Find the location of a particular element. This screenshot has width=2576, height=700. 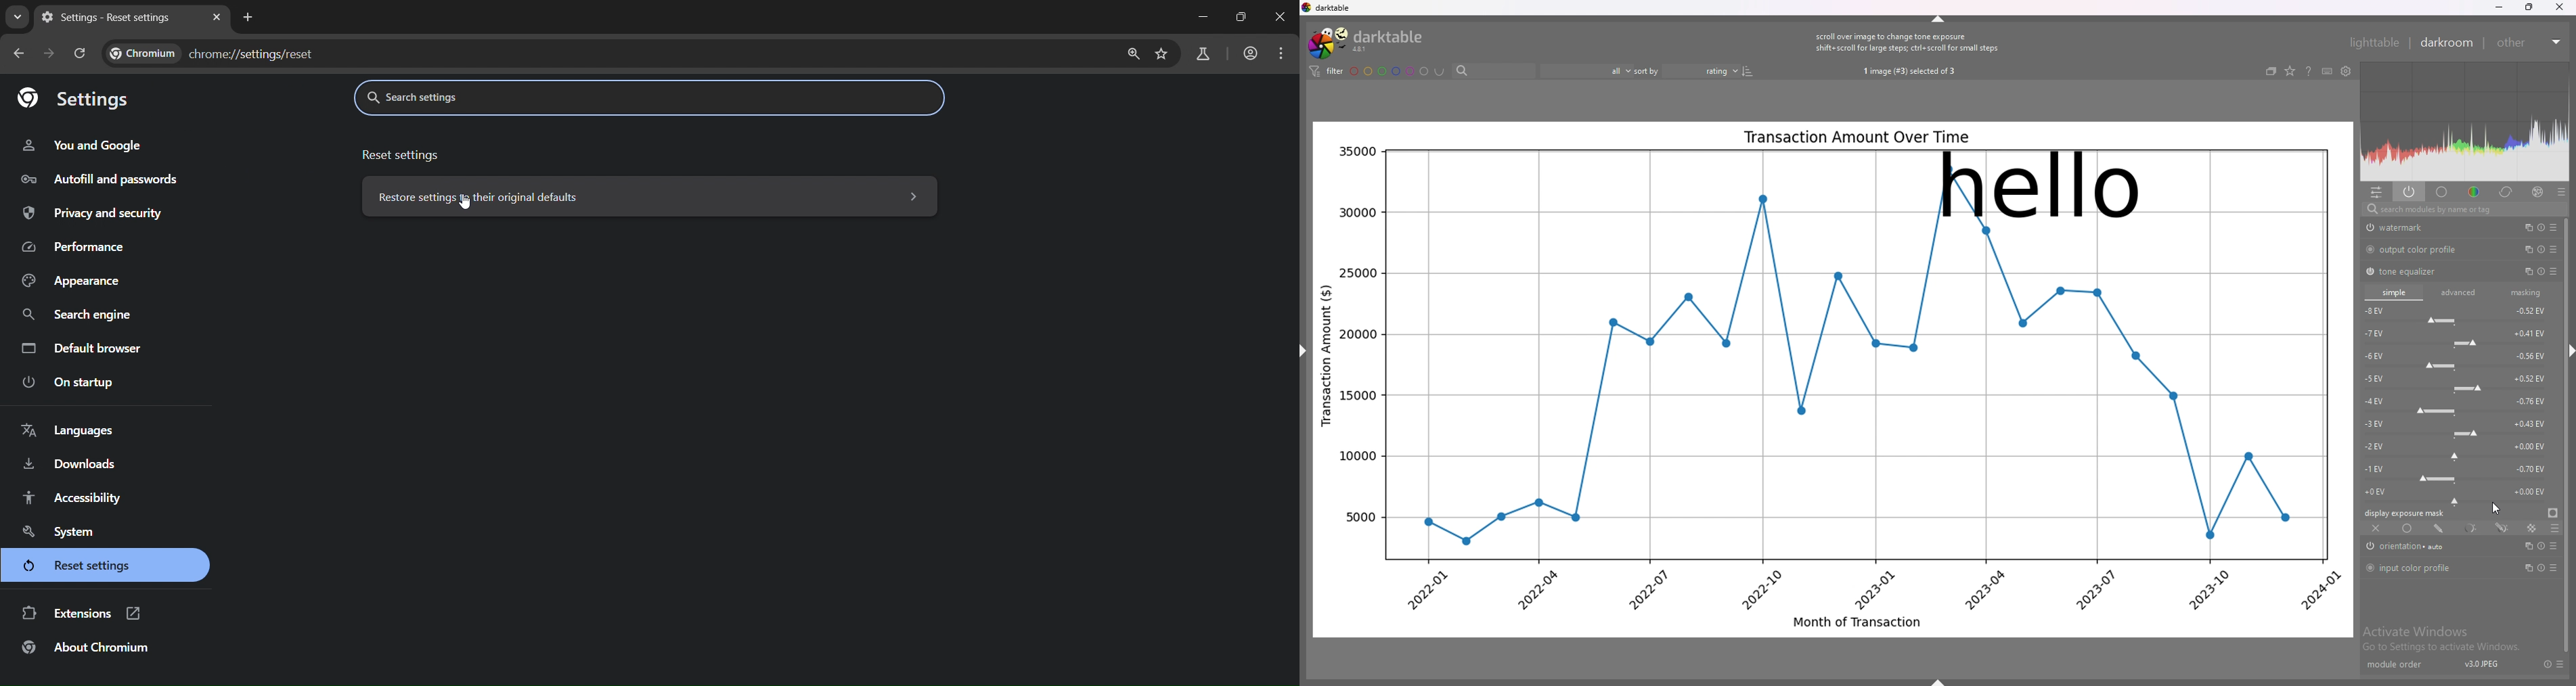

watermark is located at coordinates (2412, 228).